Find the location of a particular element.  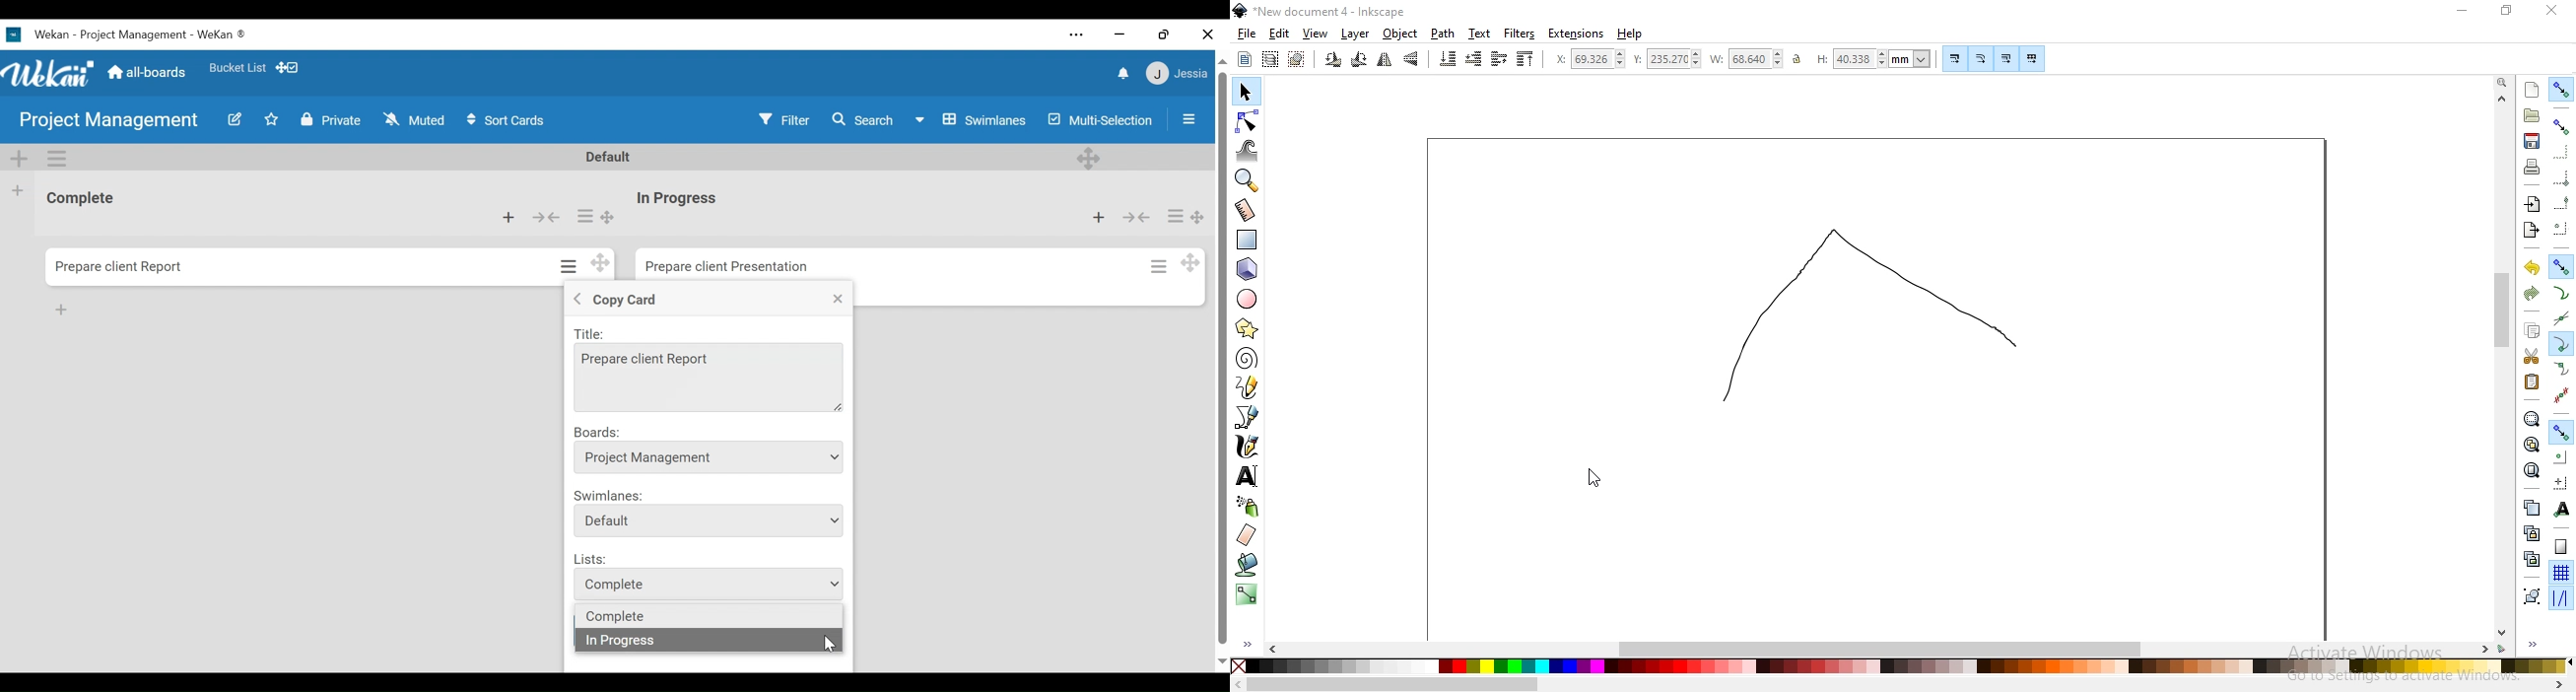

flip horizontally is located at coordinates (1384, 61).